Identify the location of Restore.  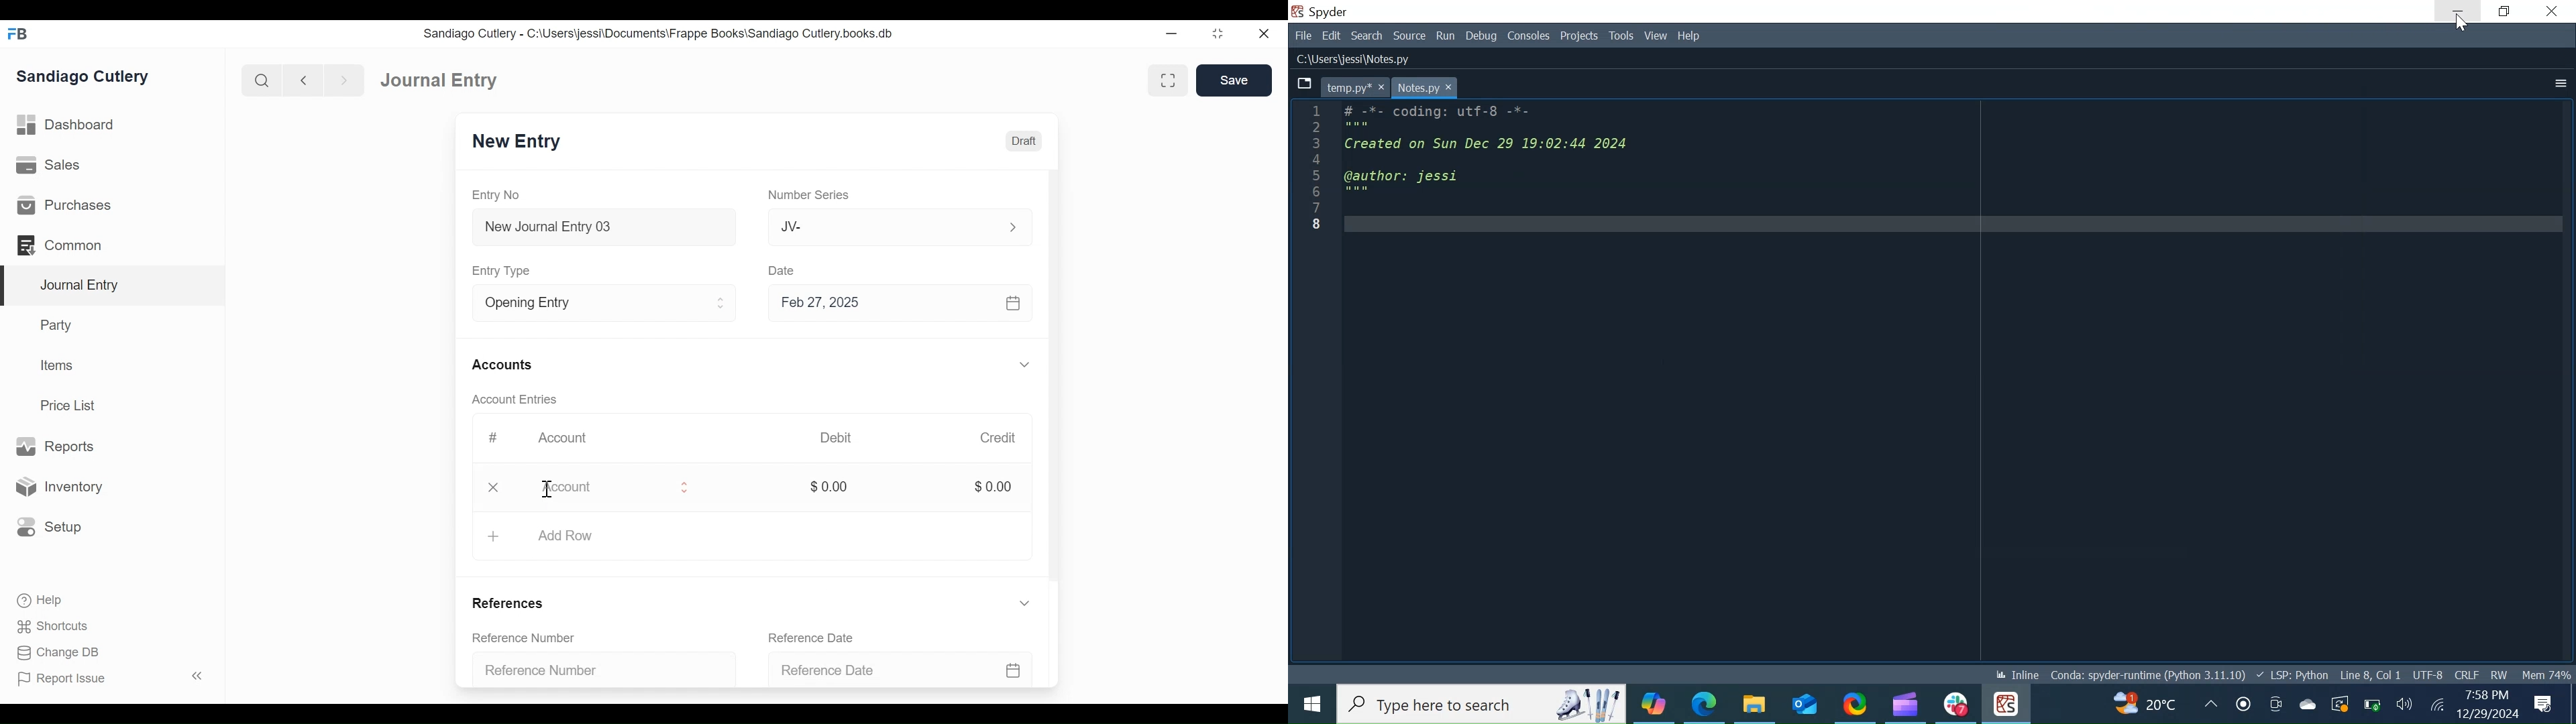
(1217, 33).